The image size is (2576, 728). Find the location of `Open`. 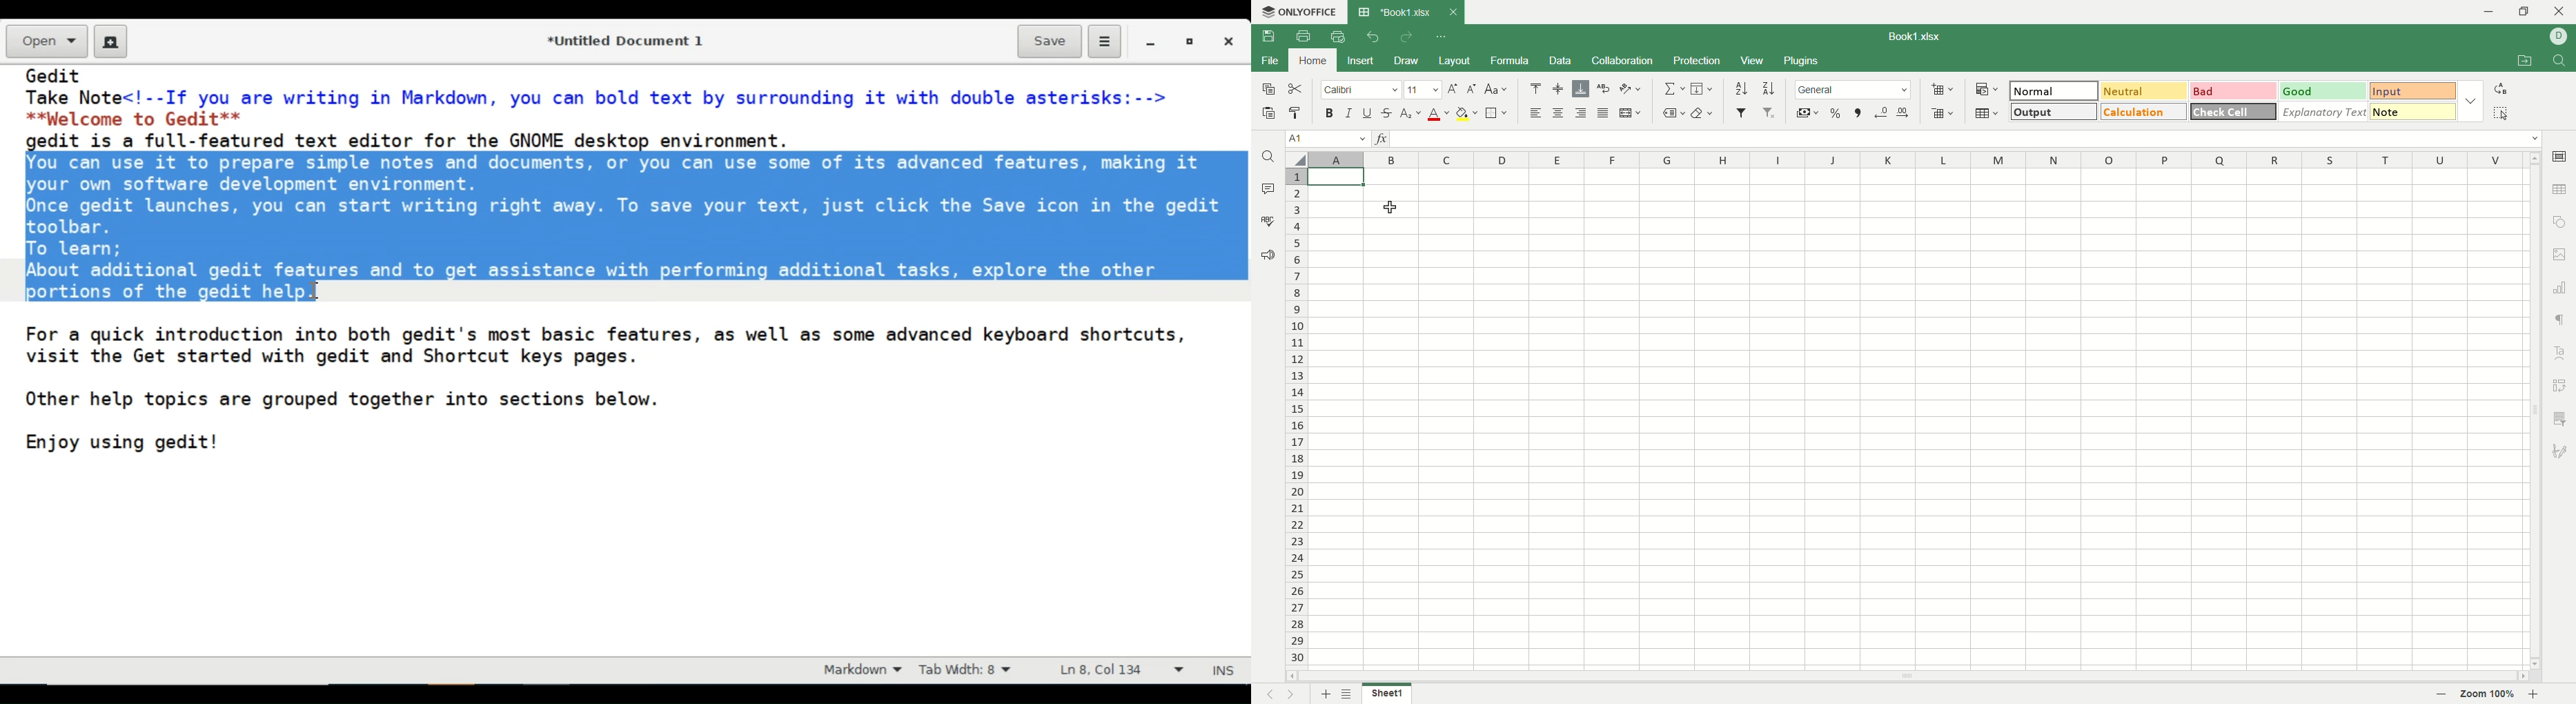

Open is located at coordinates (45, 42).